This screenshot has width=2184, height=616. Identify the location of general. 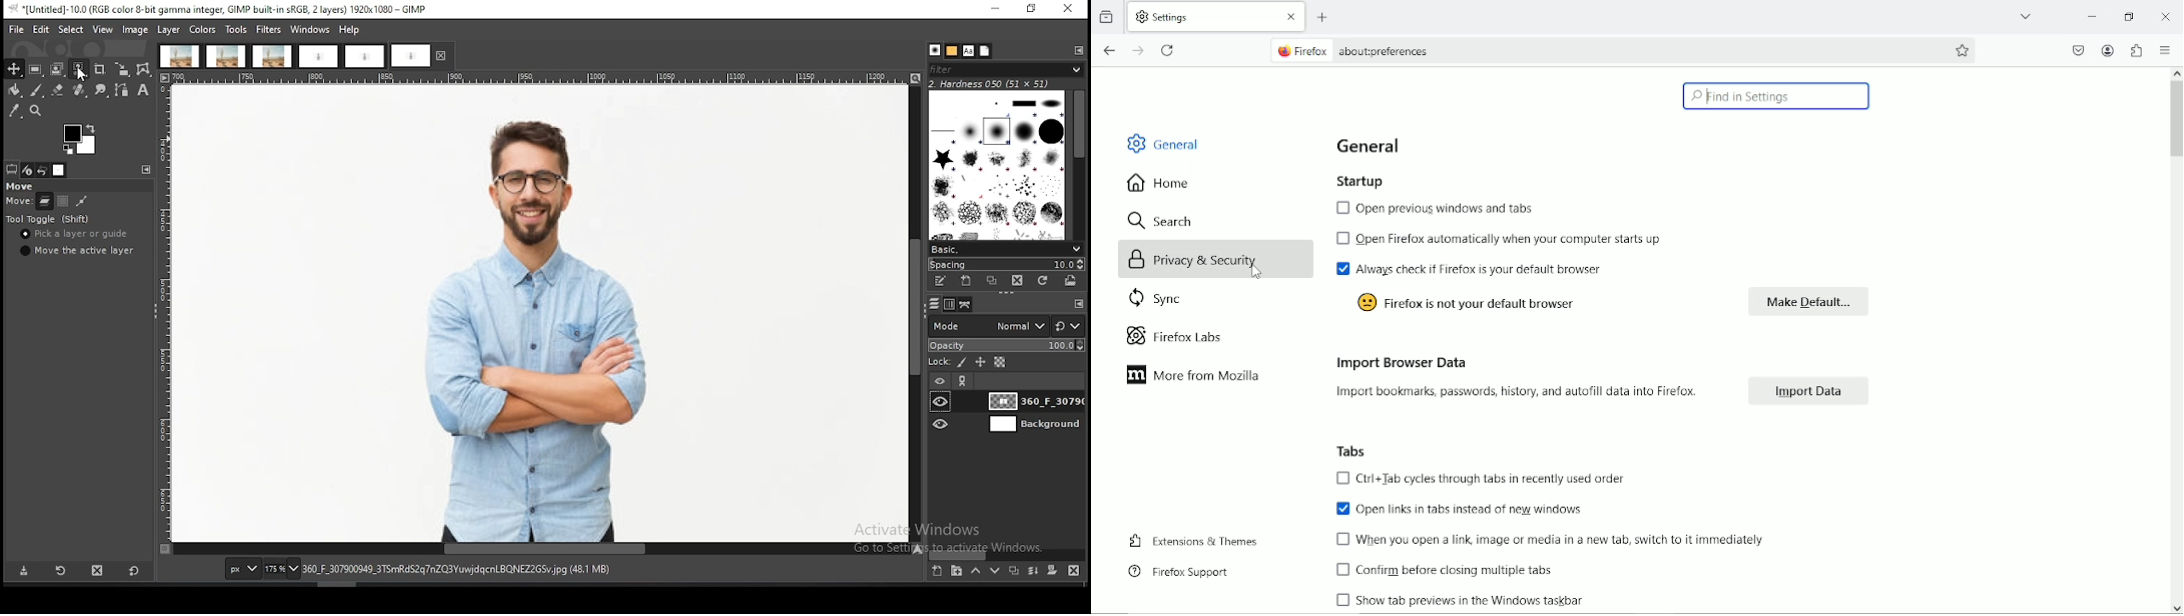
(1370, 145).